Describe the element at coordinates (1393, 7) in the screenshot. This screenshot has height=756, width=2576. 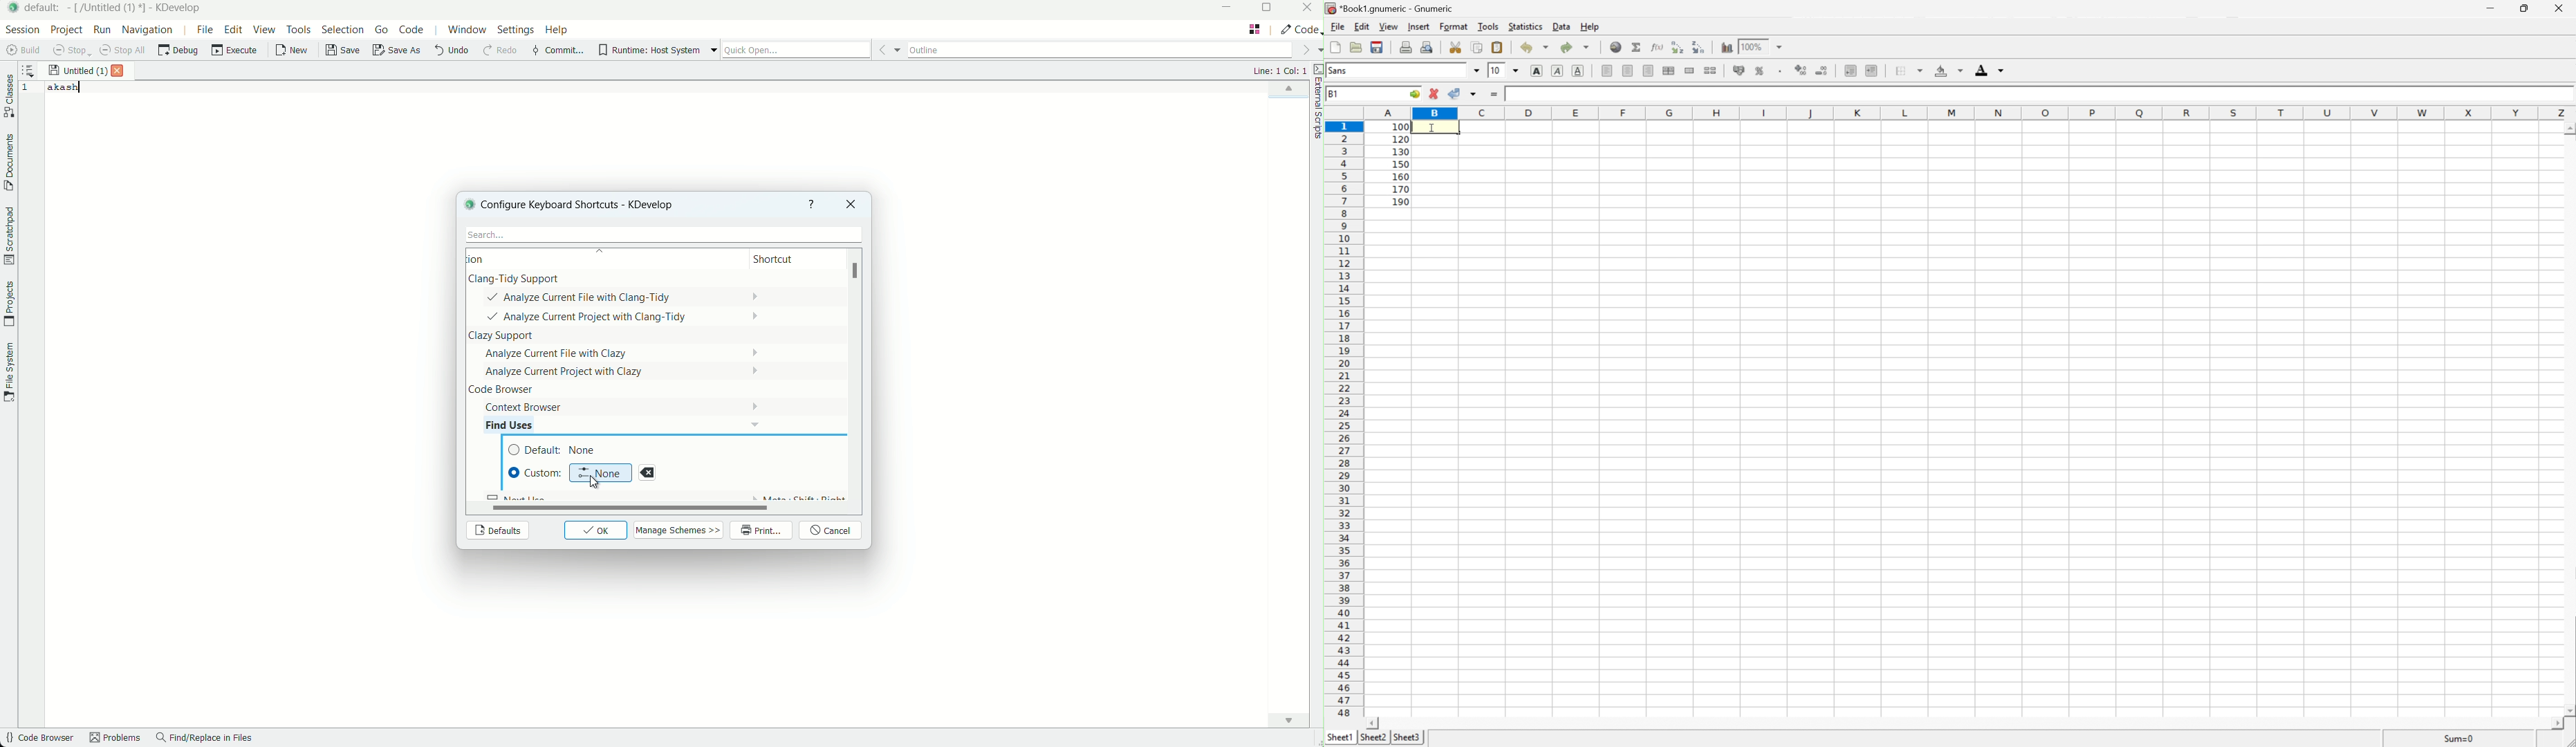
I see `*Book1.gnumeric - Gnumeric` at that location.